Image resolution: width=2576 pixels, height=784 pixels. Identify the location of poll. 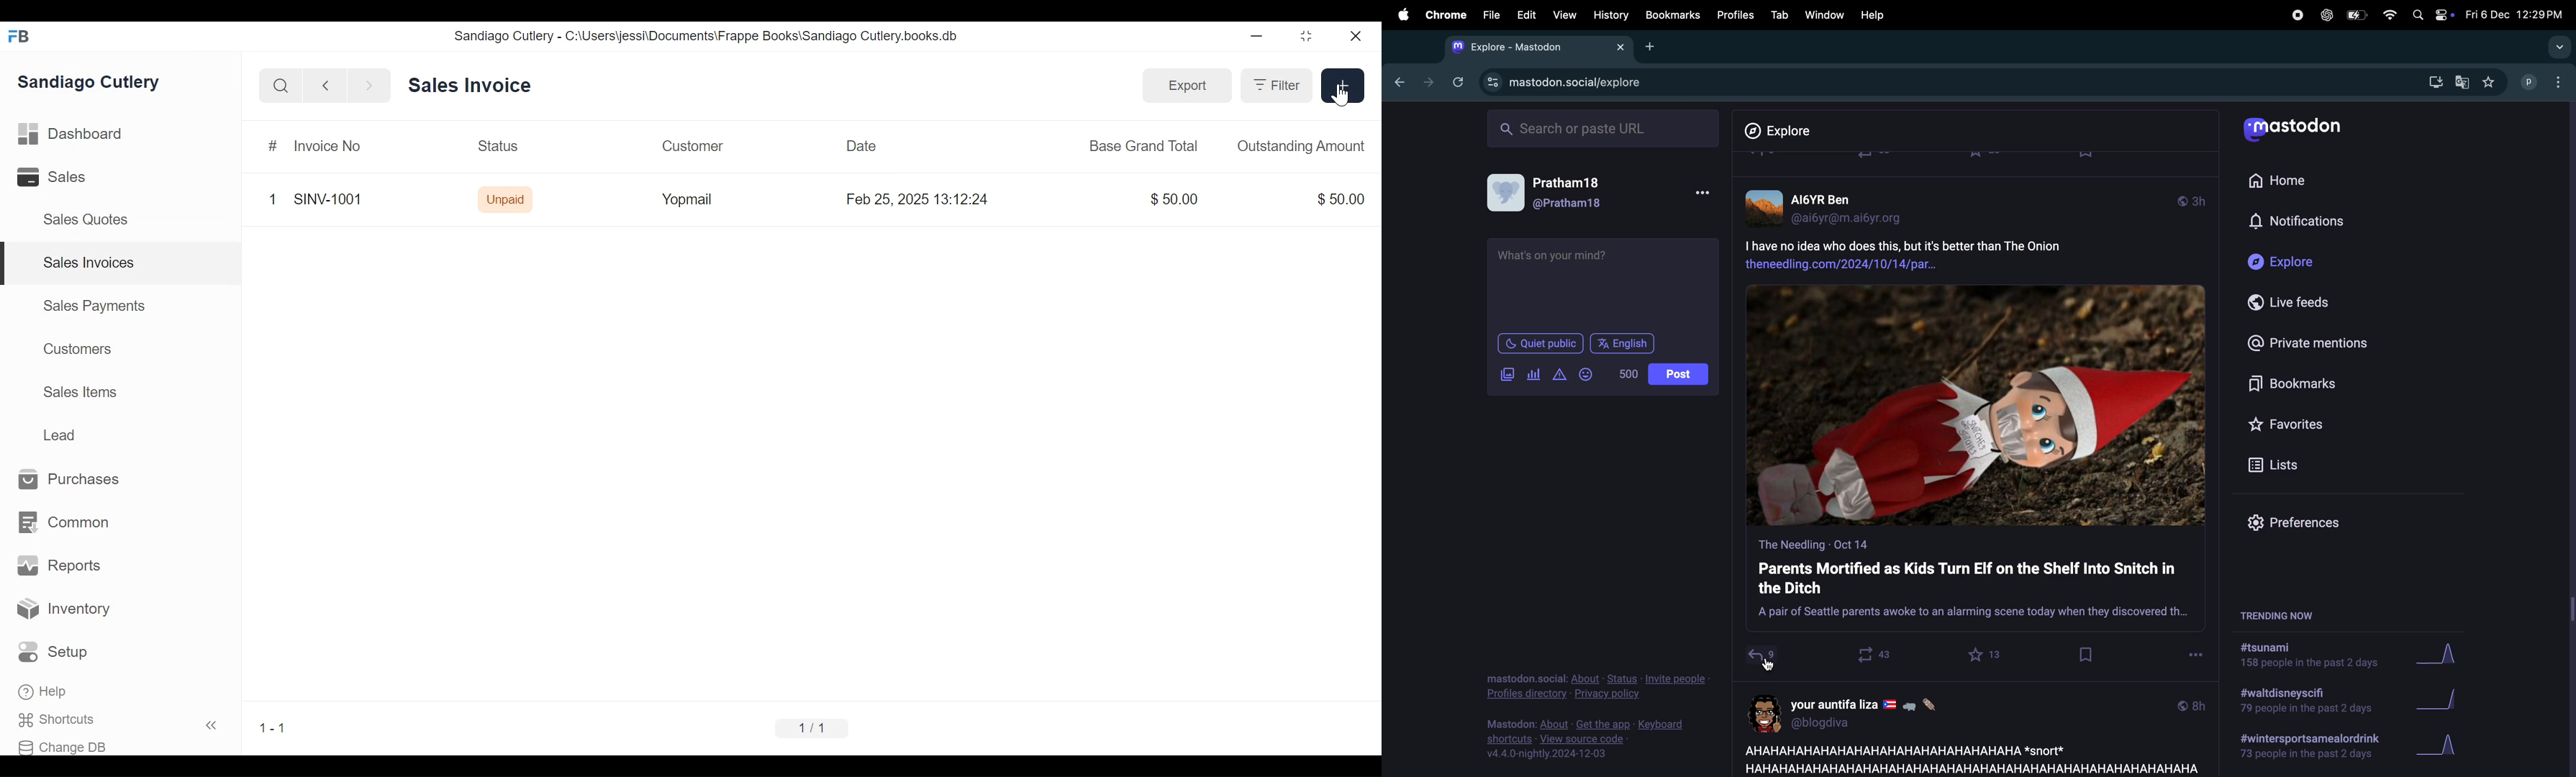
(1532, 375).